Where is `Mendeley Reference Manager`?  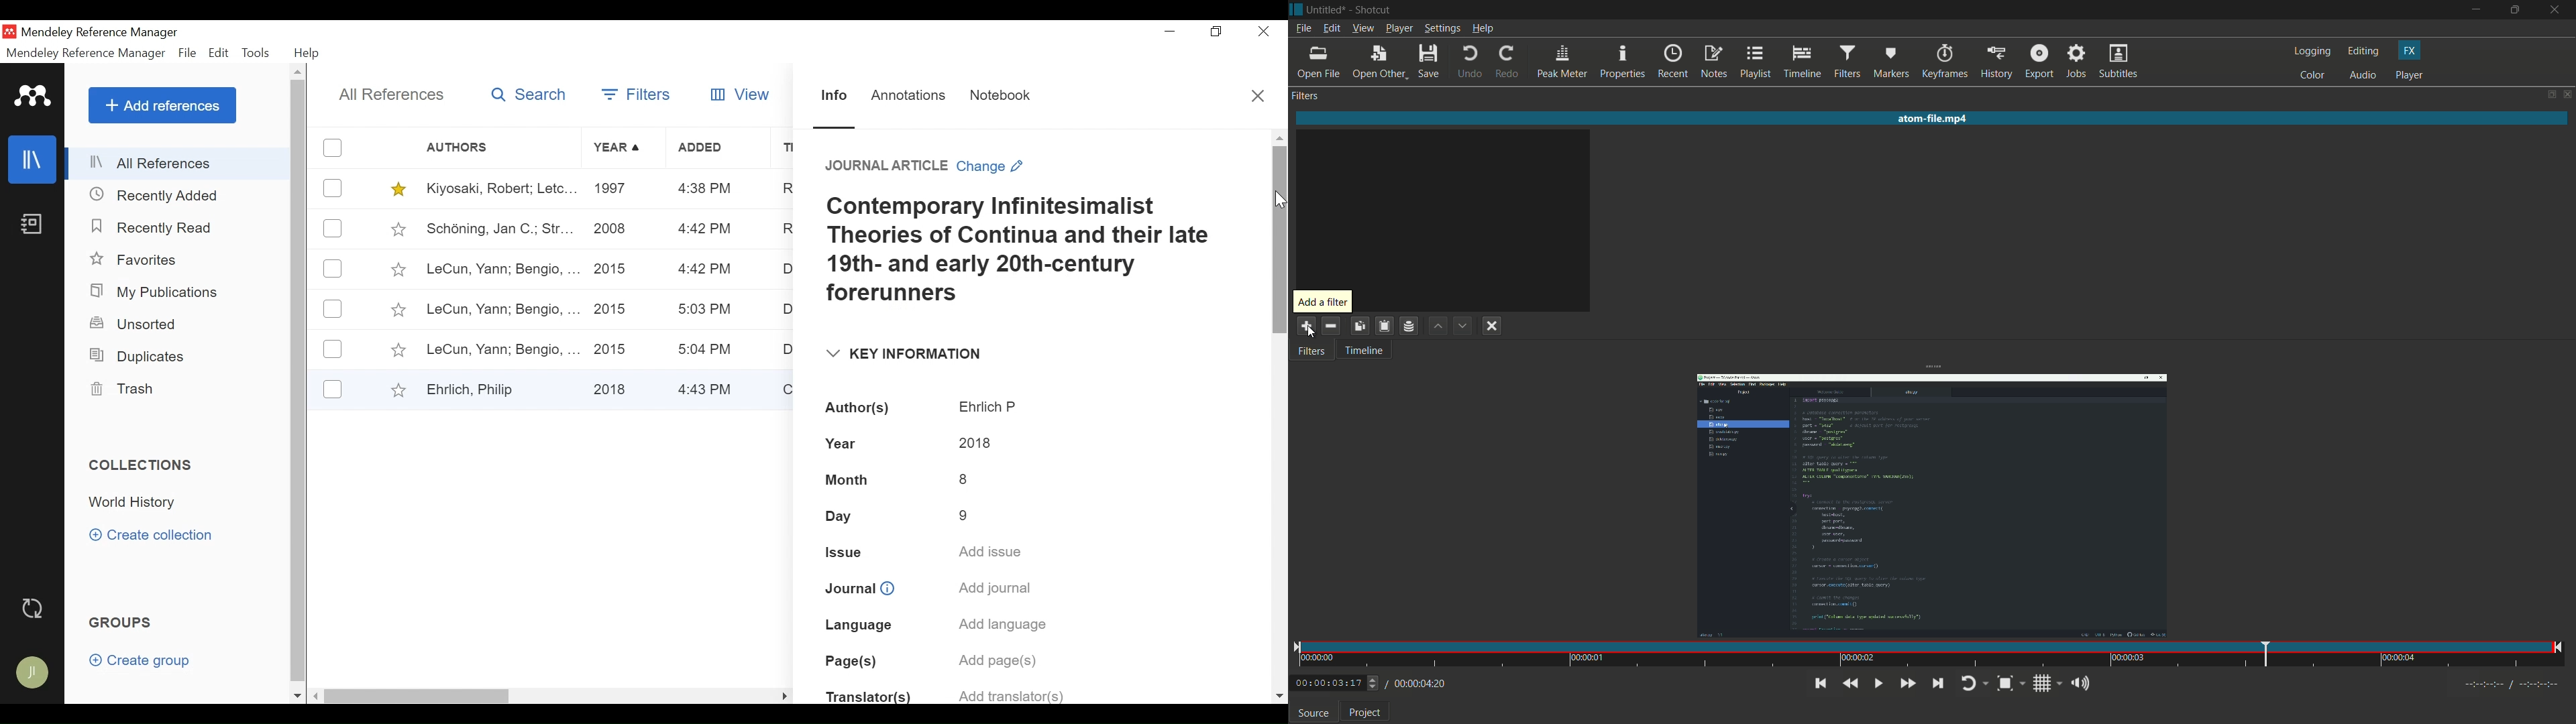
Mendeley Reference Manager is located at coordinates (87, 53).